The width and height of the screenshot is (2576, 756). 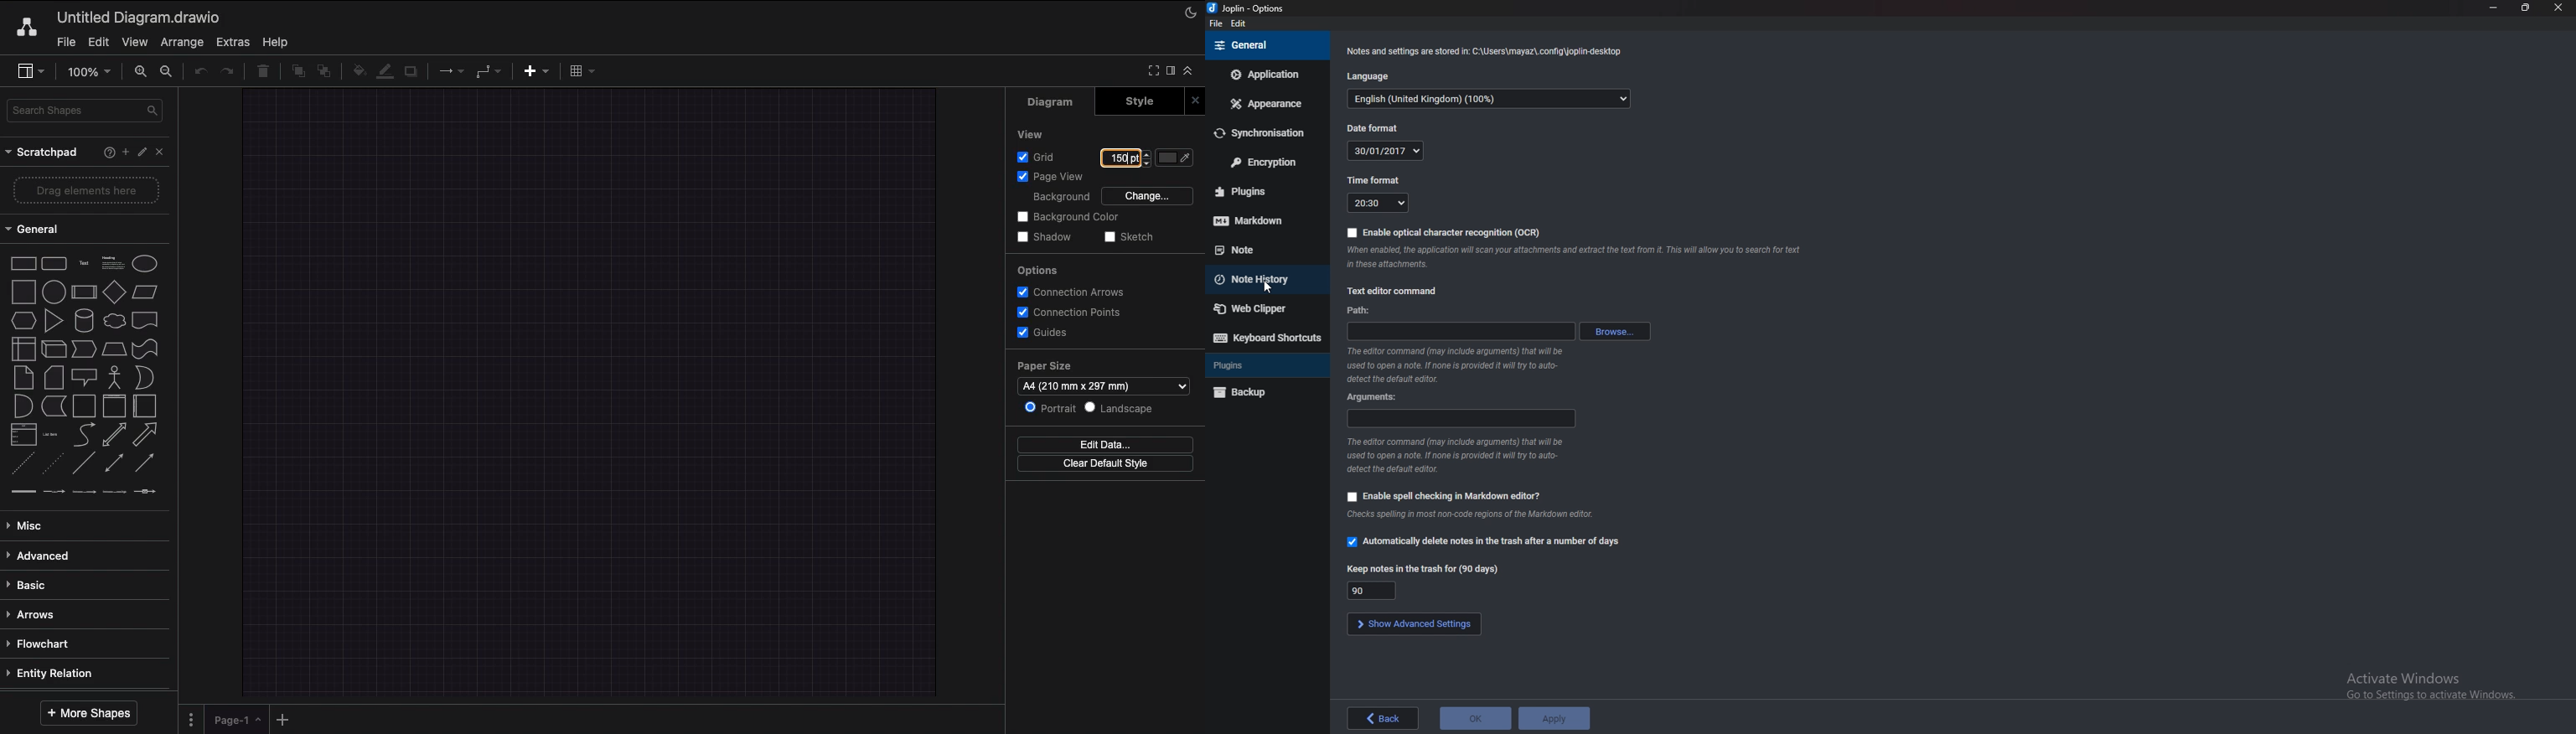 What do you see at coordinates (1364, 311) in the screenshot?
I see `path` at bounding box center [1364, 311].